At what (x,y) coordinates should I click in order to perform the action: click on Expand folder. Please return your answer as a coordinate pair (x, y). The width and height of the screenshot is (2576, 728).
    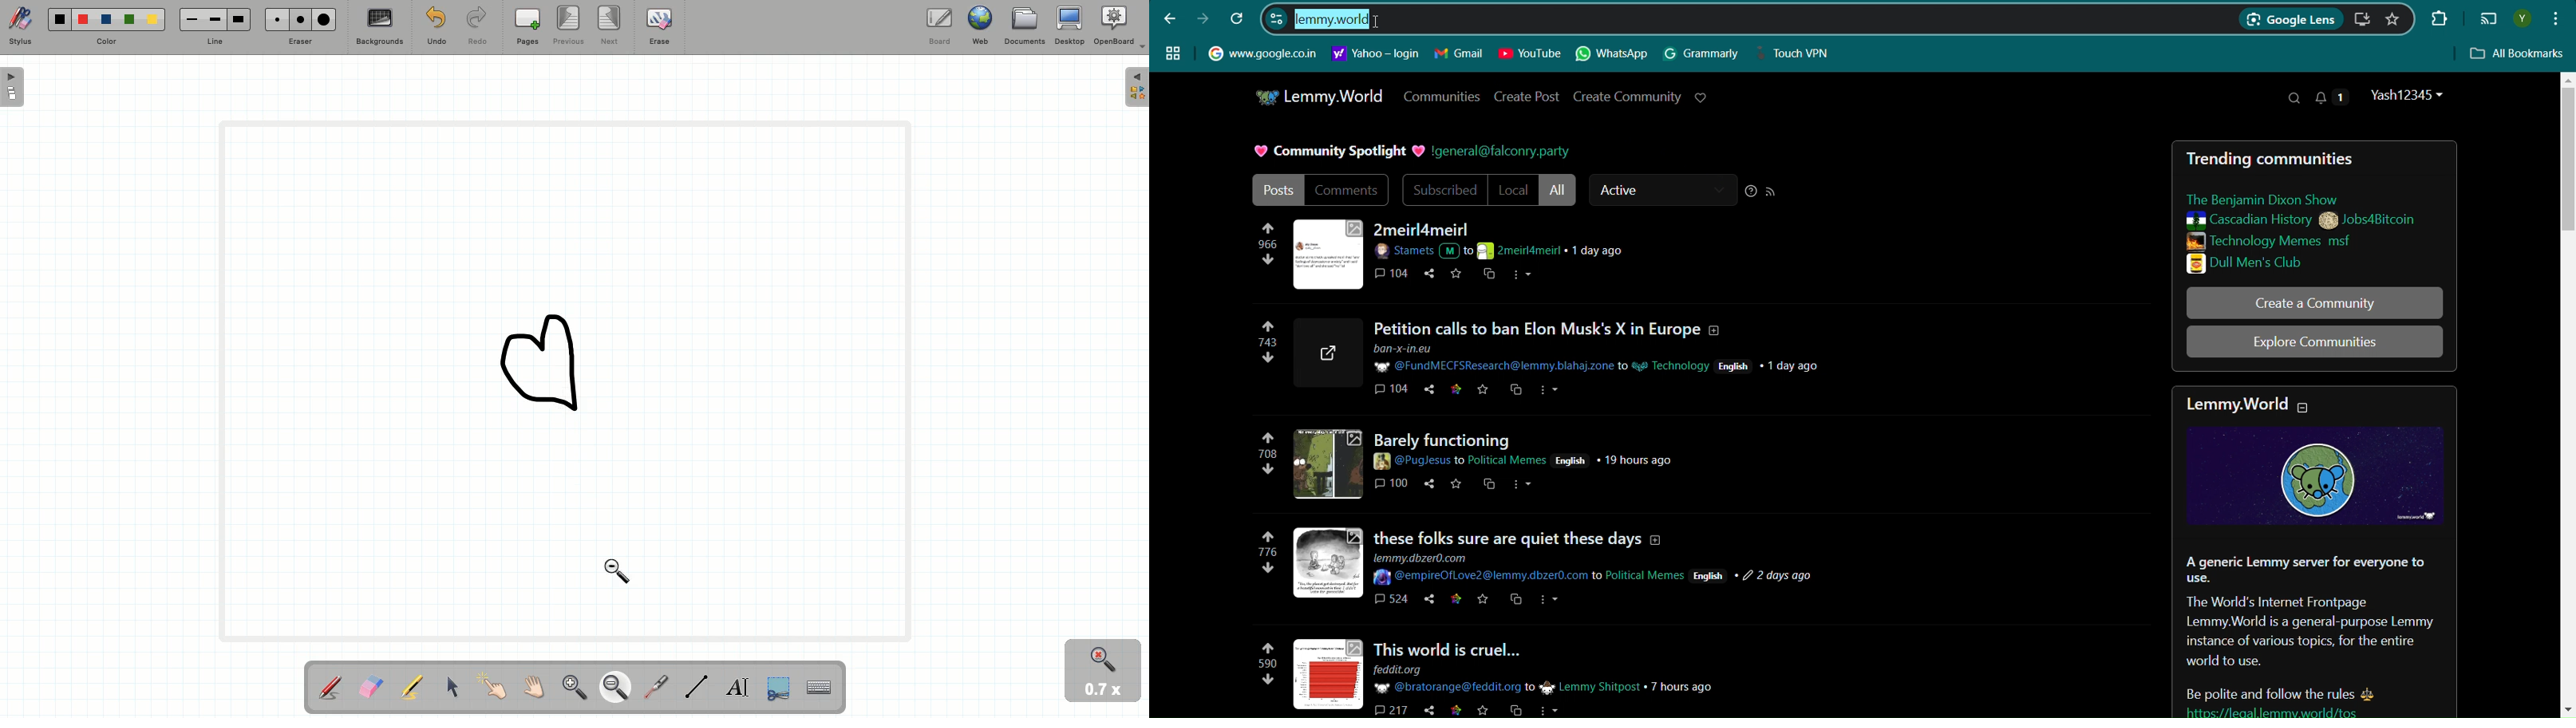
    Looking at the image, I should click on (1136, 88).